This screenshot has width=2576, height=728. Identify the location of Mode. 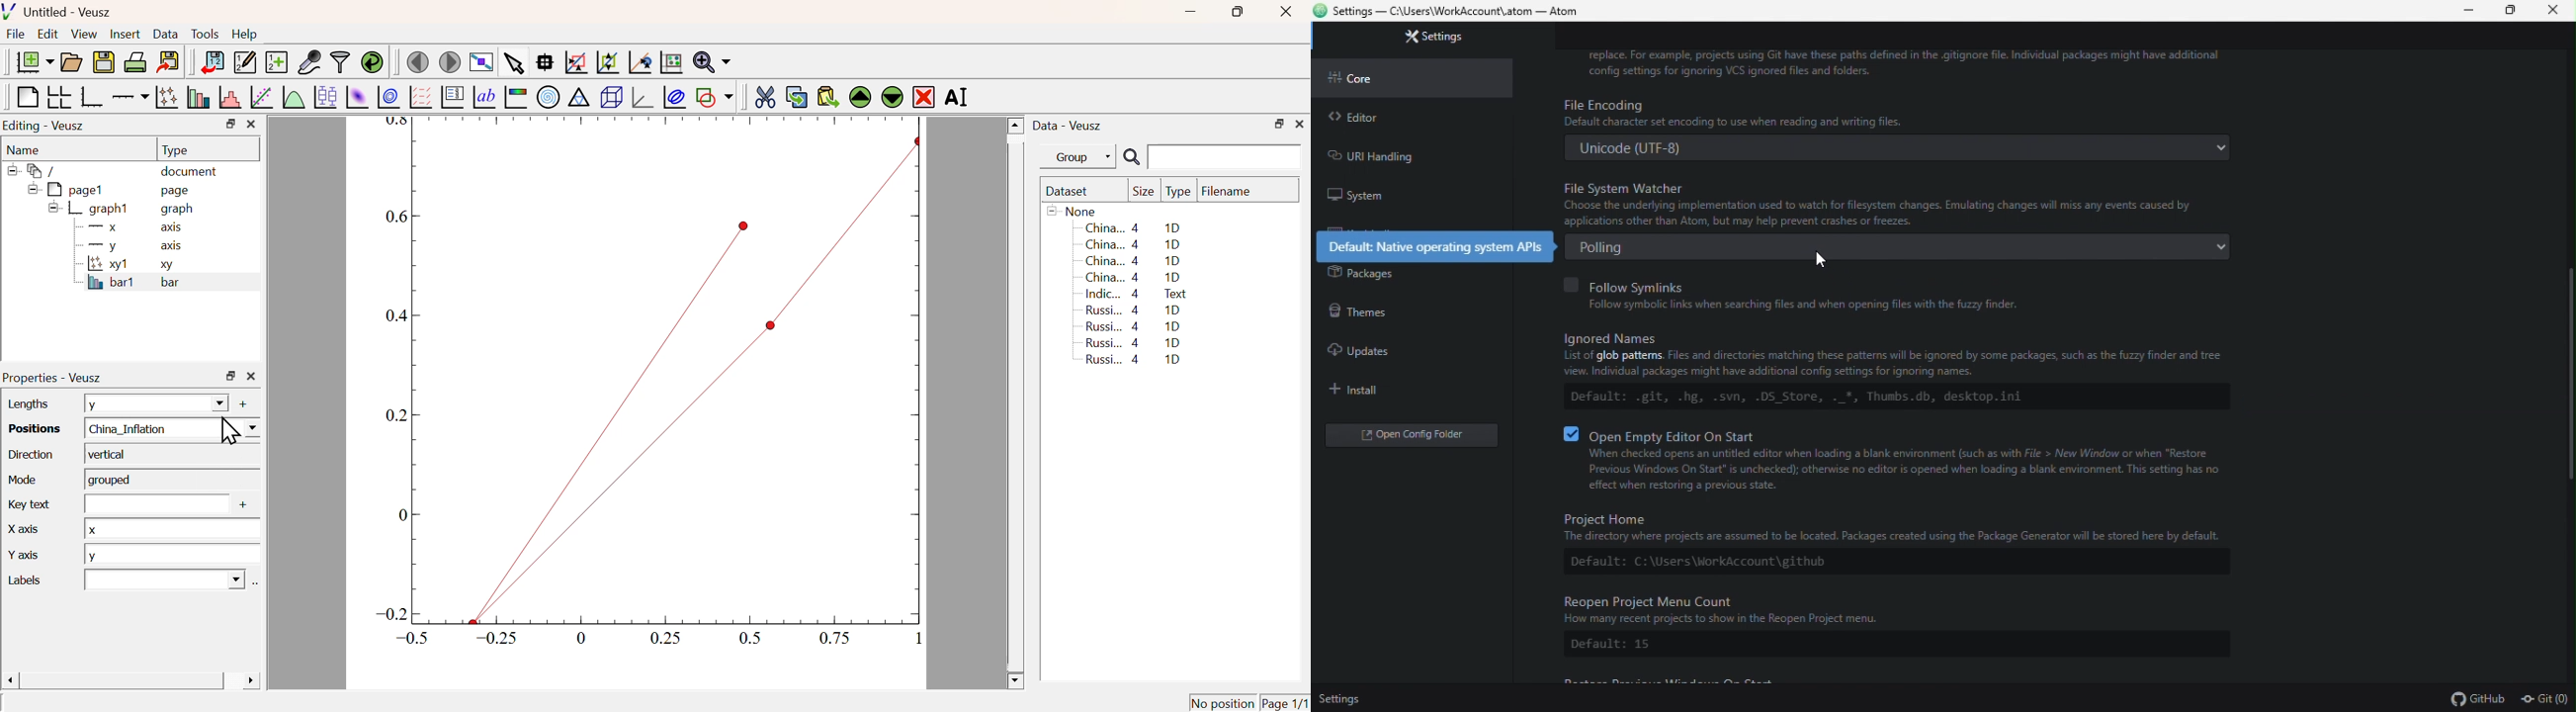
(20, 478).